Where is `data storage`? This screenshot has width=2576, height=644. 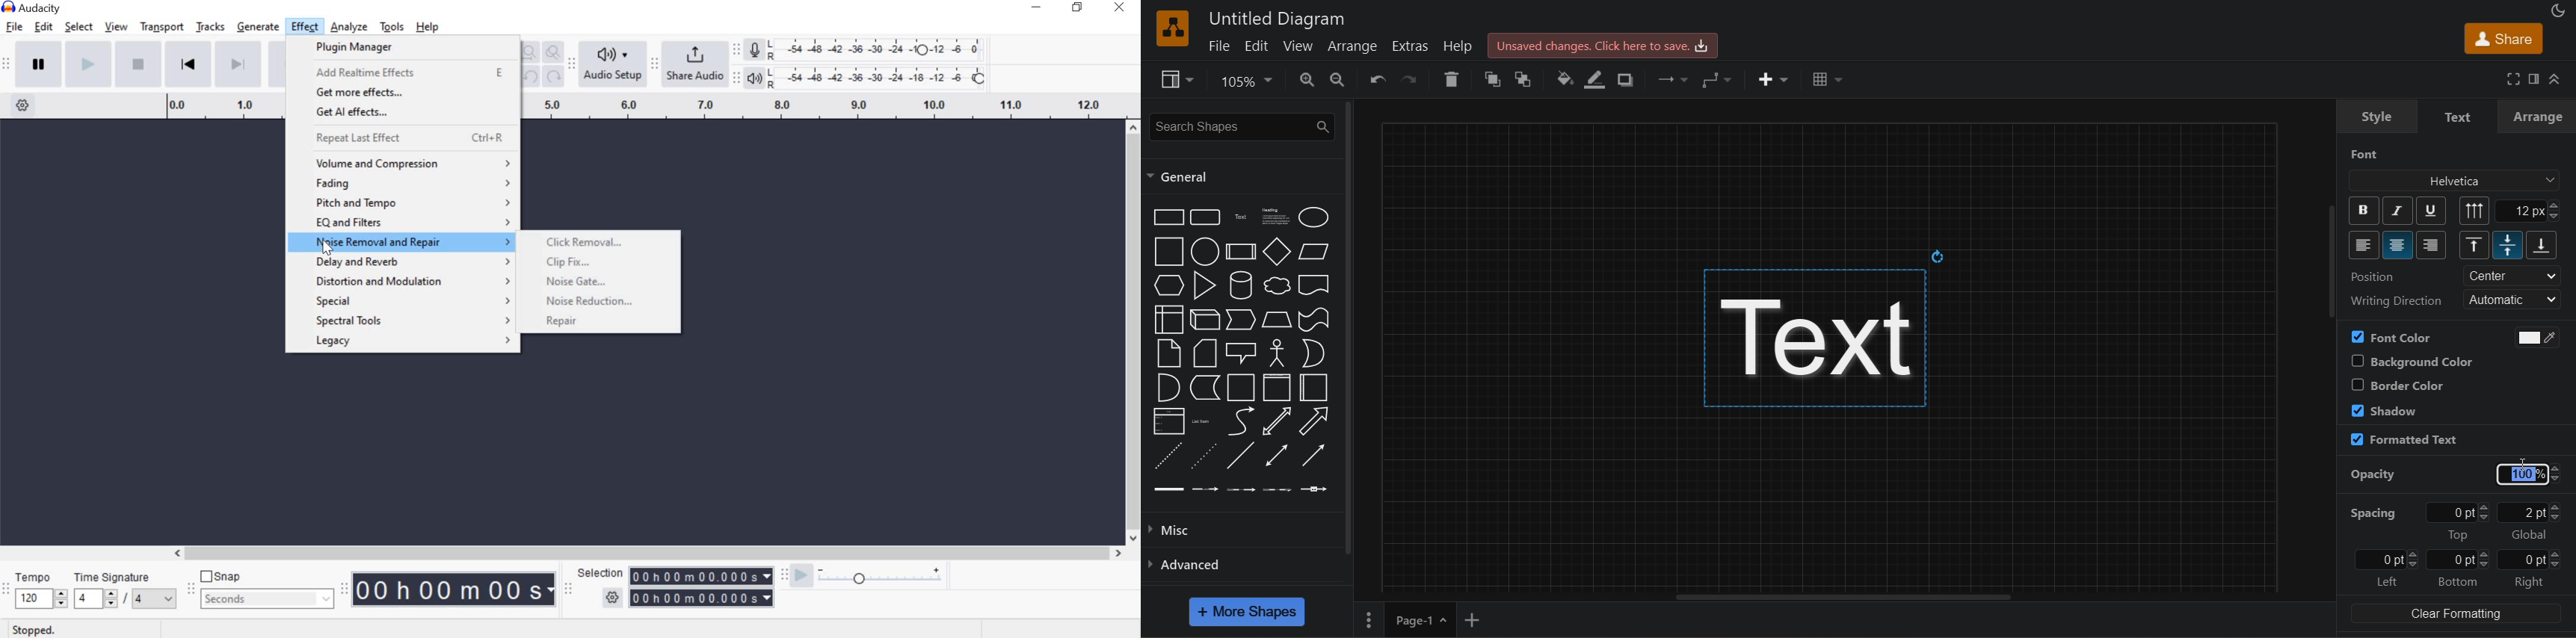
data storage is located at coordinates (1206, 387).